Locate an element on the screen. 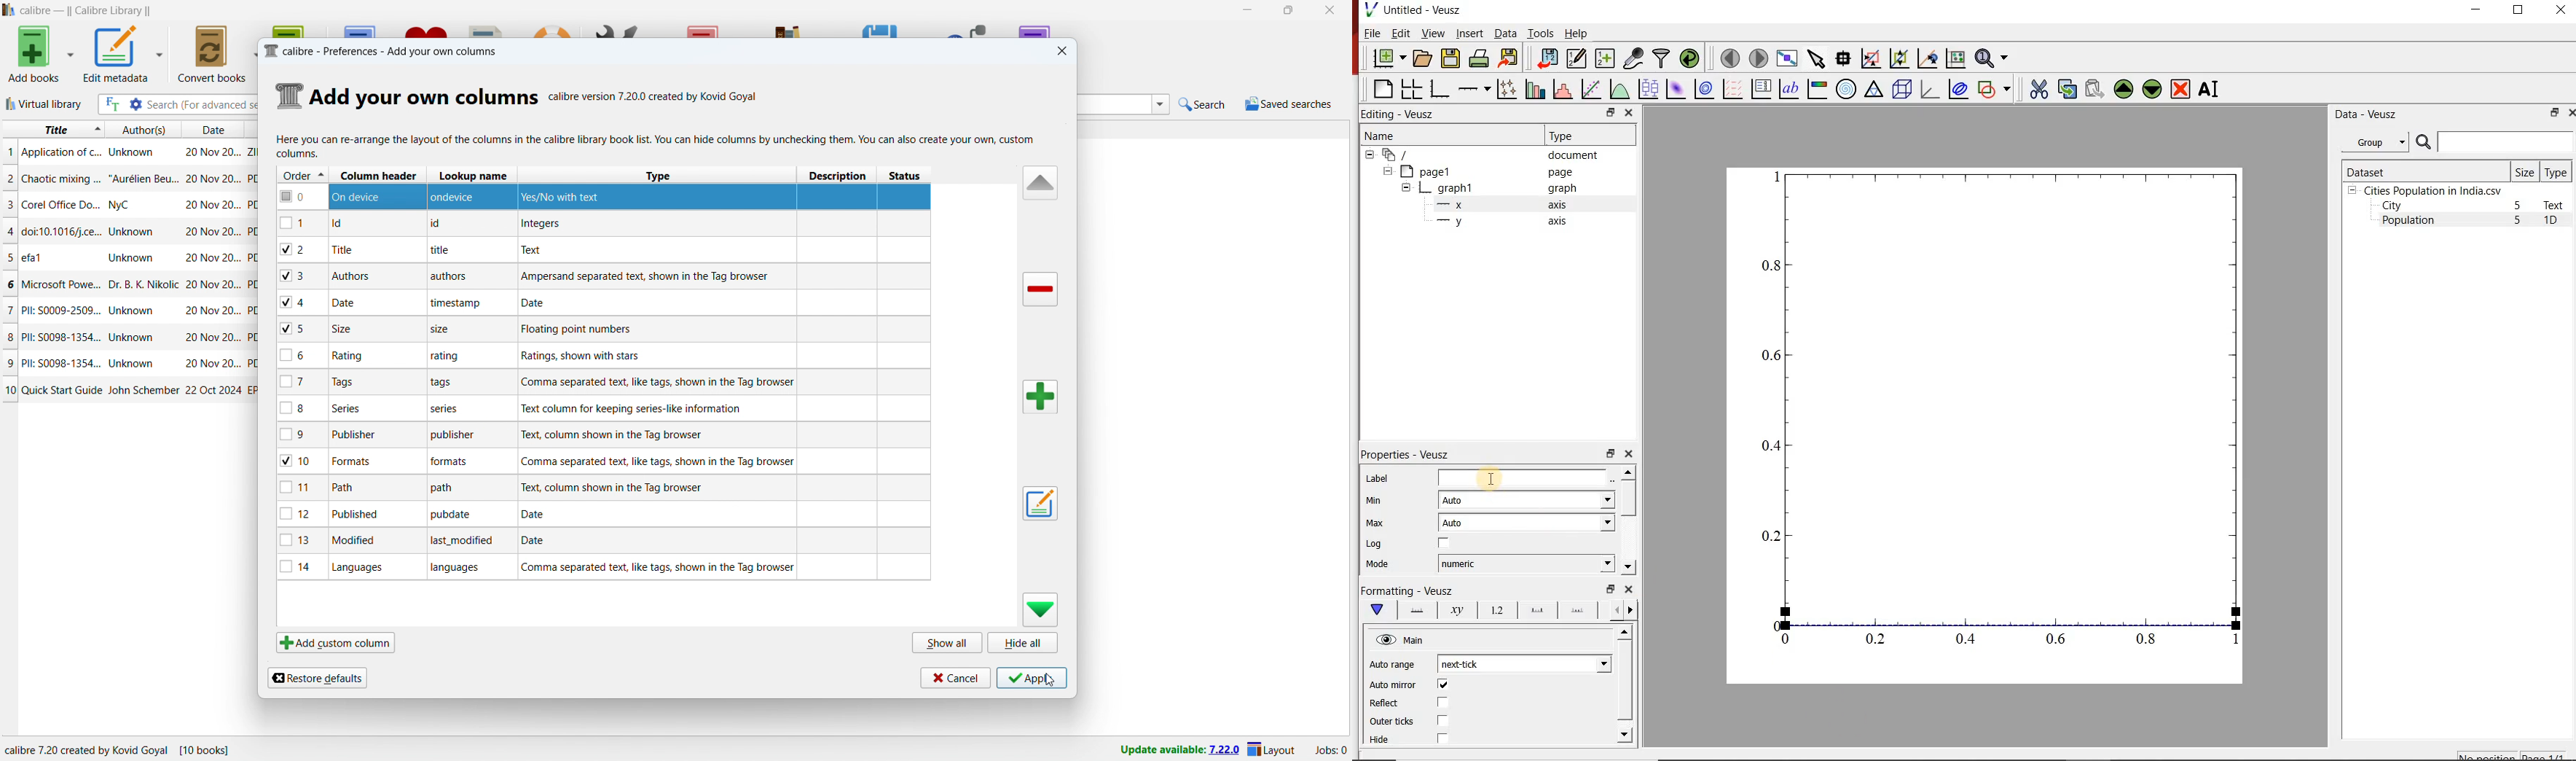  check/uncheck is located at coordinates (1442, 684).